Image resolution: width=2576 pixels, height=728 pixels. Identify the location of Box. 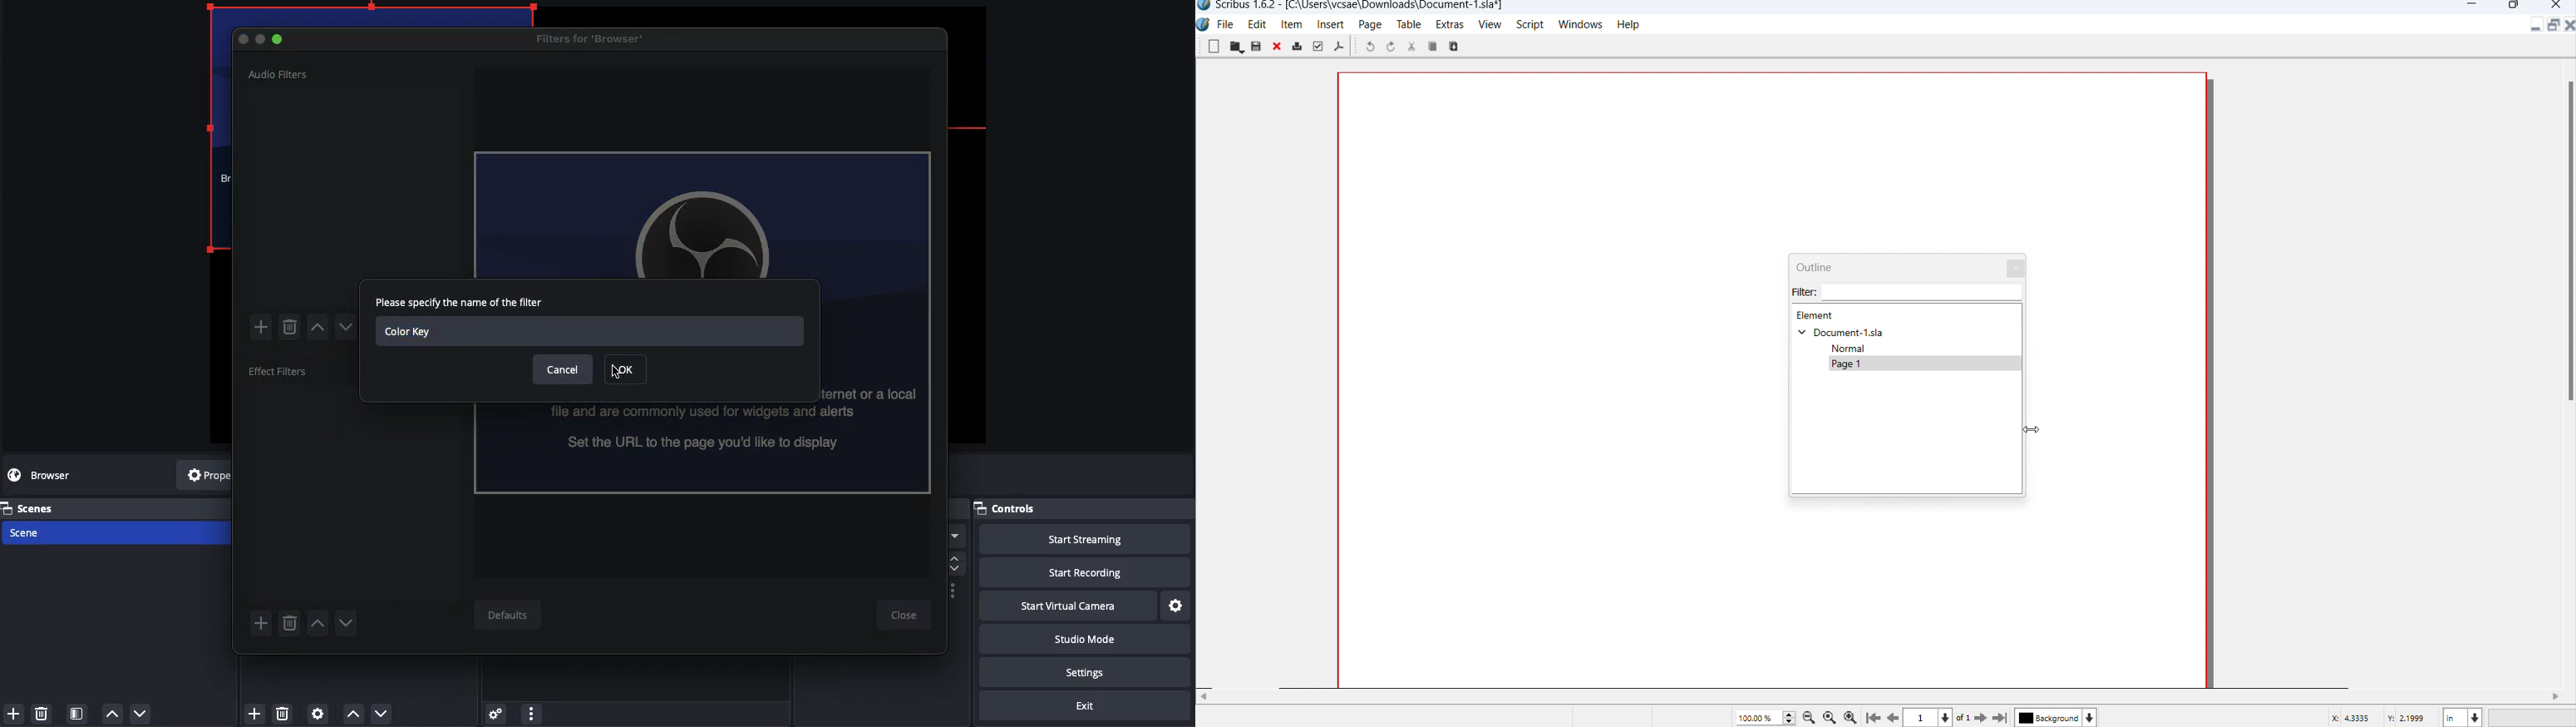
(2513, 6).